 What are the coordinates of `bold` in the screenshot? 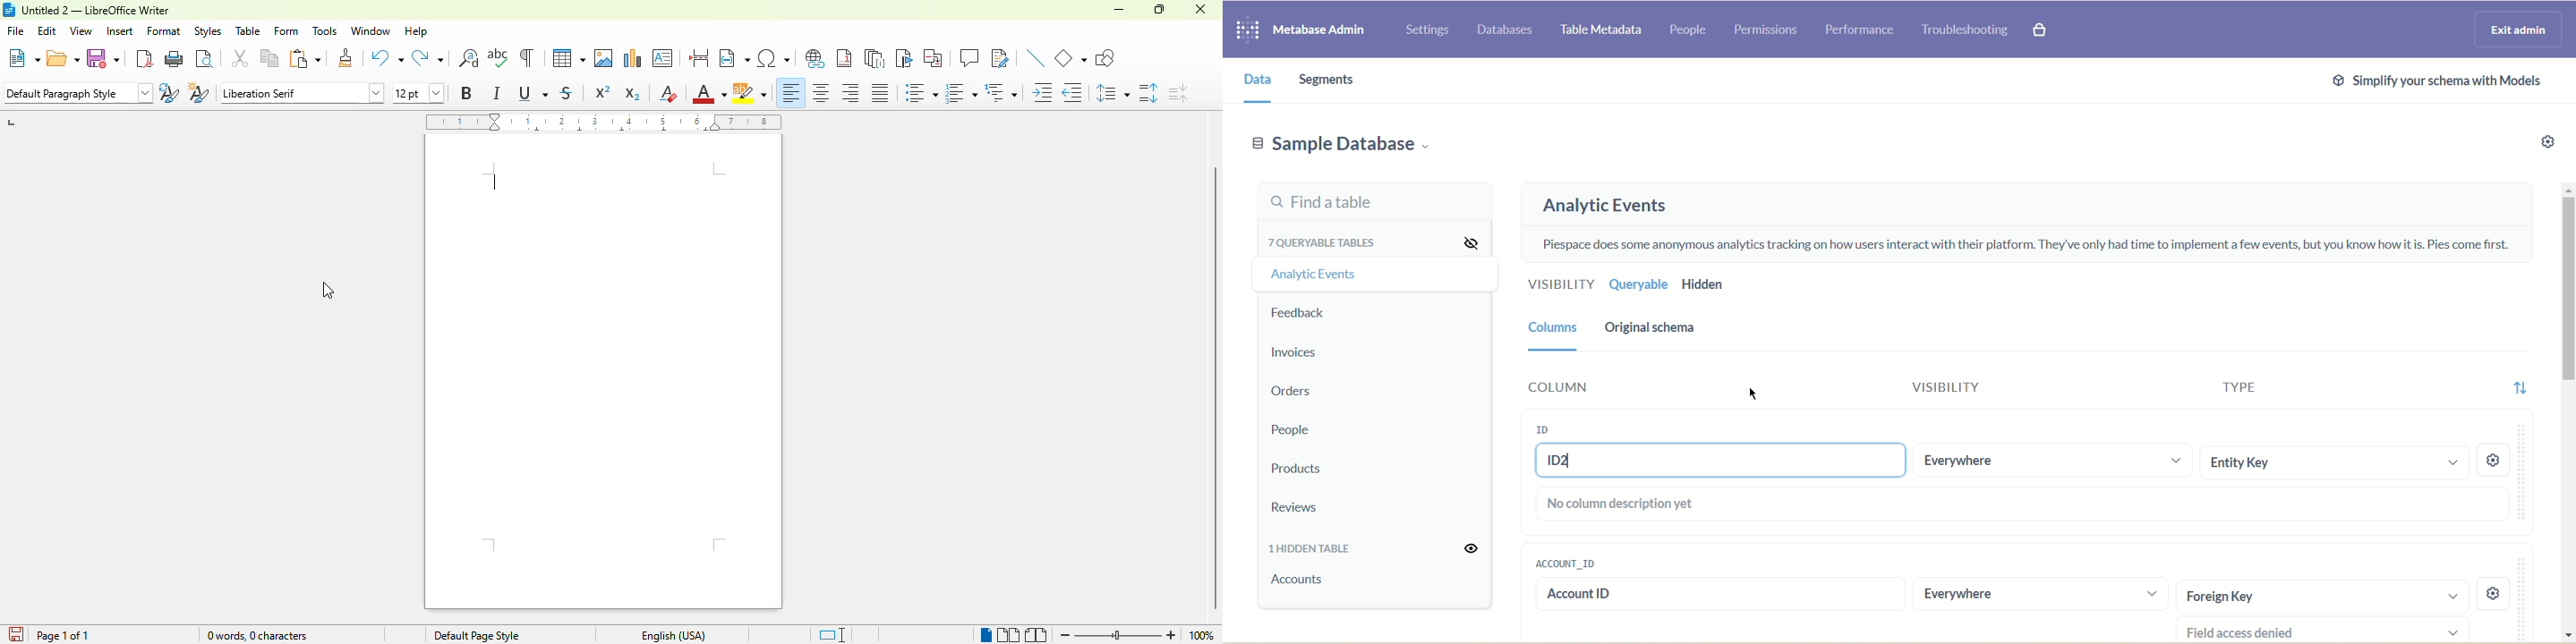 It's located at (467, 92).